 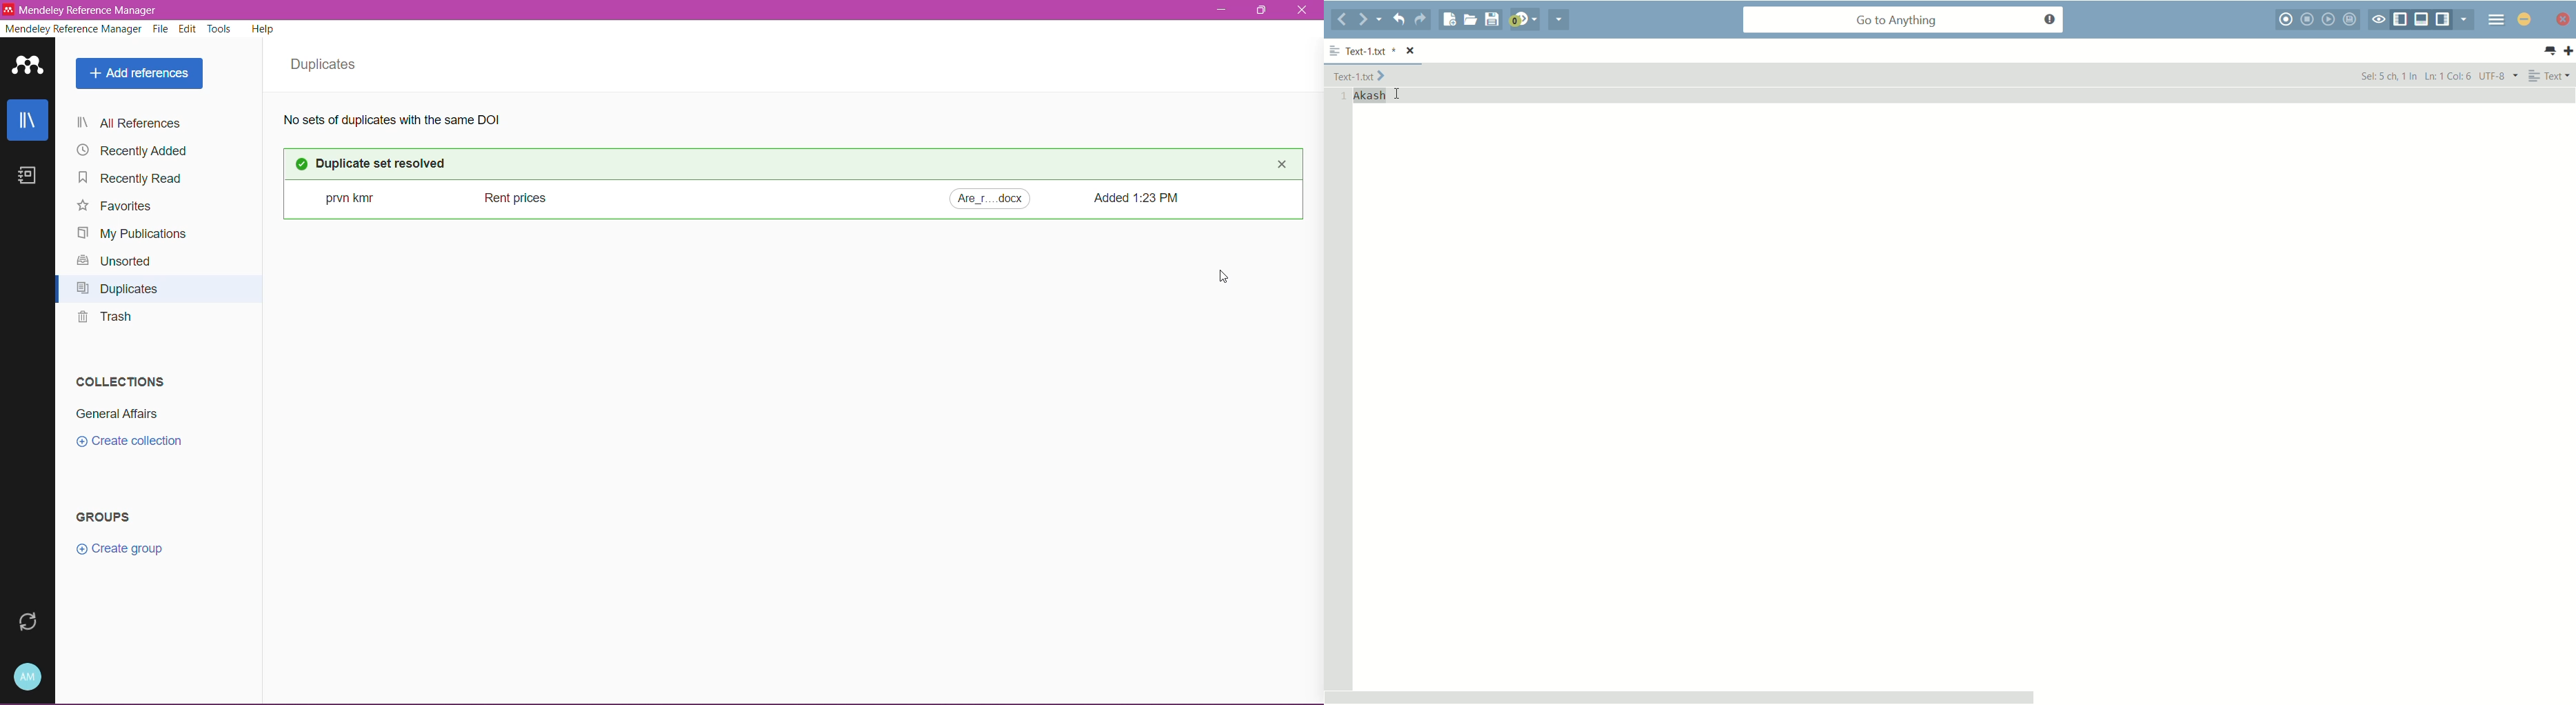 What do you see at coordinates (1341, 97) in the screenshot?
I see `line number` at bounding box center [1341, 97].